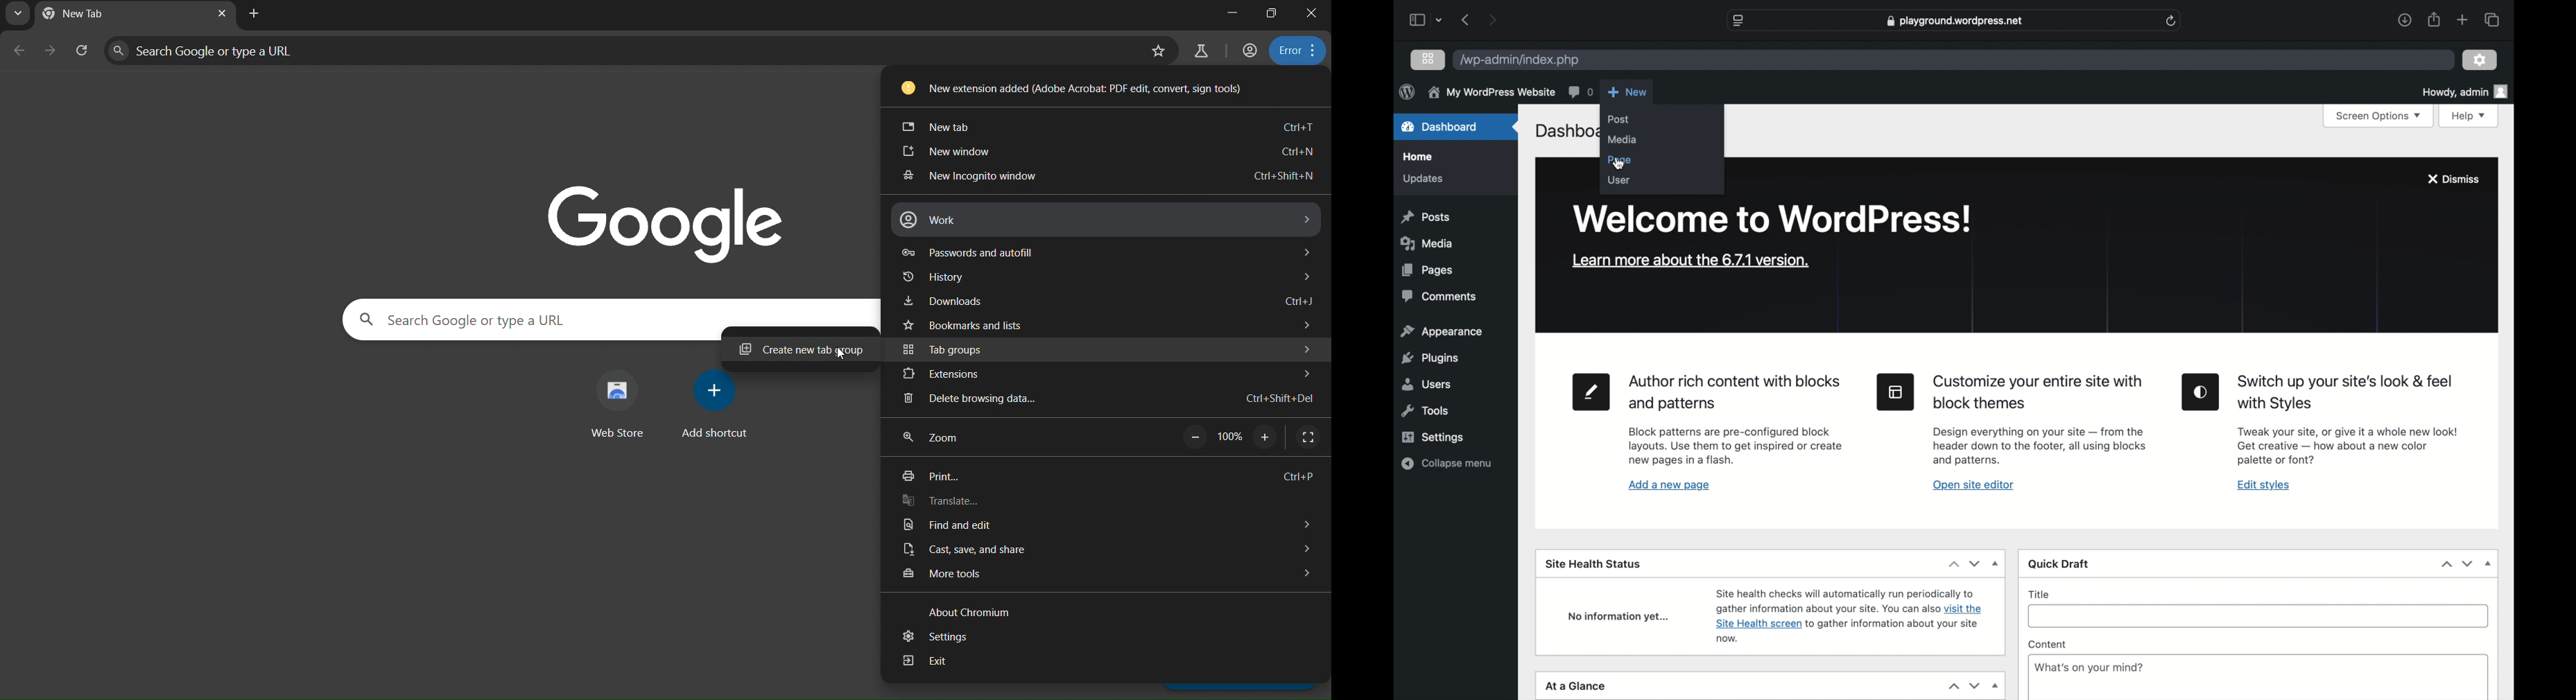 Image resolution: width=2576 pixels, height=700 pixels. Describe the element at coordinates (2379, 117) in the screenshot. I see `screen option` at that location.